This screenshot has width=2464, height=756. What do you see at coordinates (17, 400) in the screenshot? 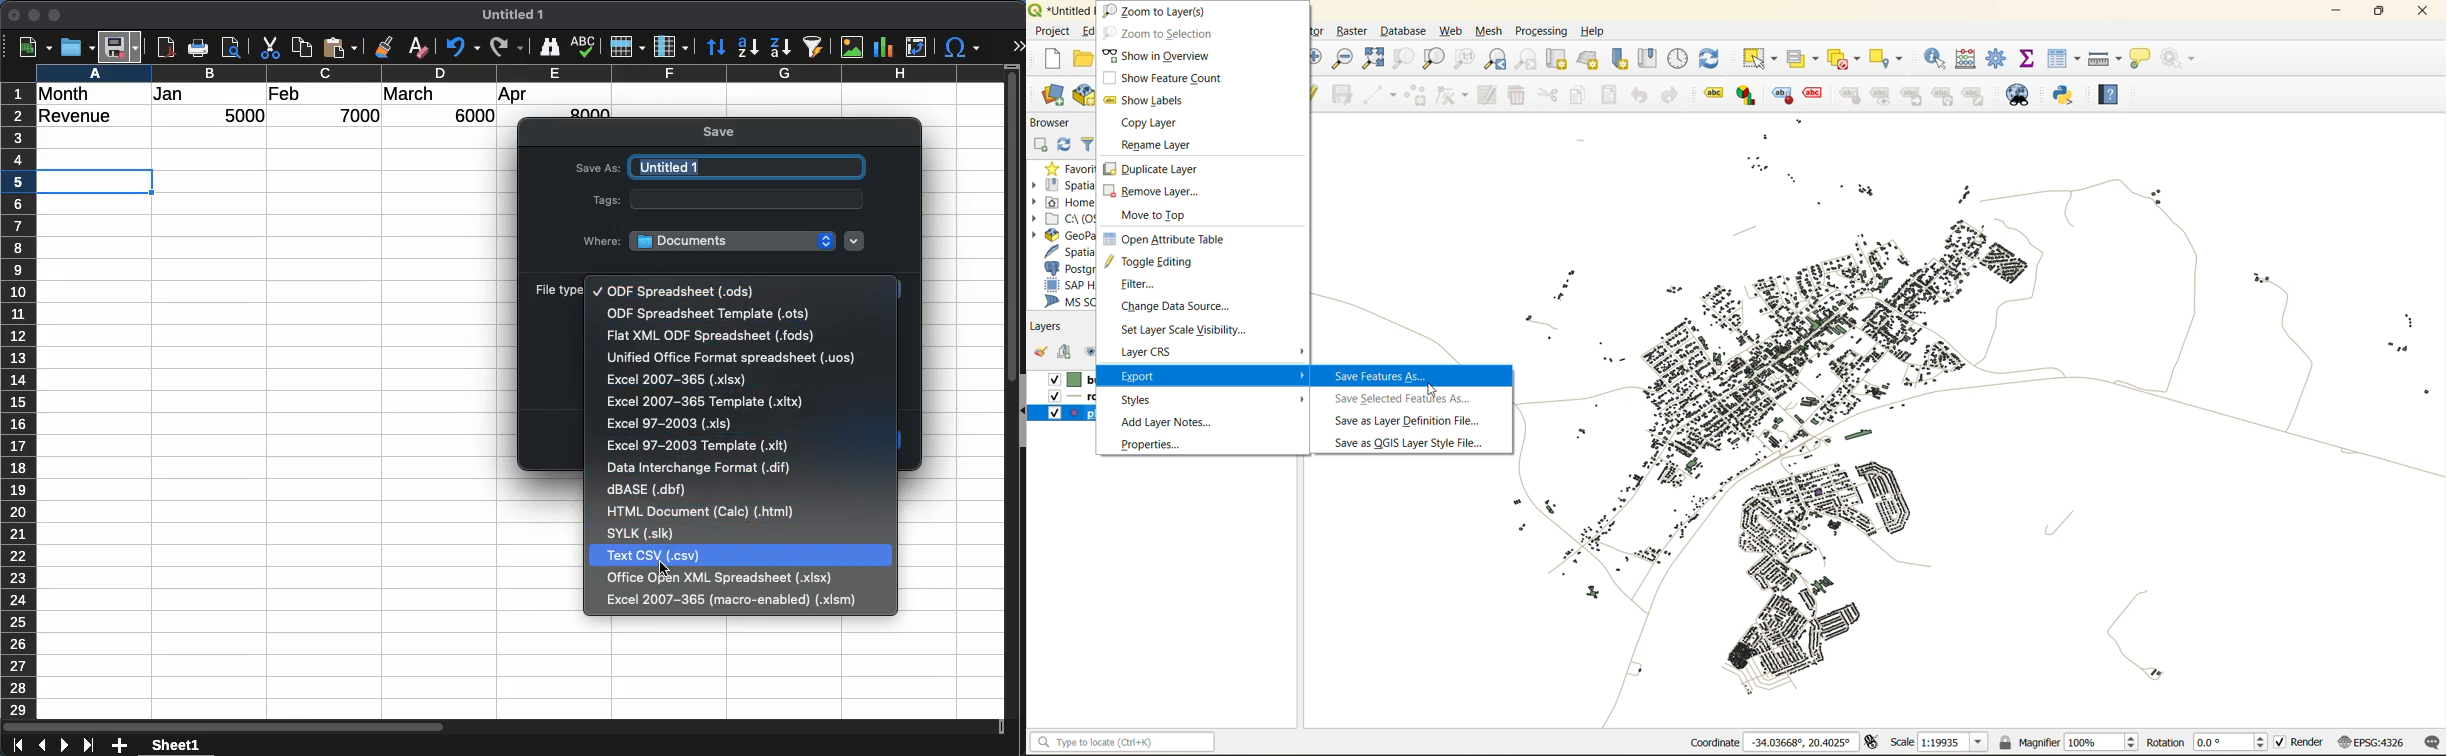
I see `row` at bounding box center [17, 400].